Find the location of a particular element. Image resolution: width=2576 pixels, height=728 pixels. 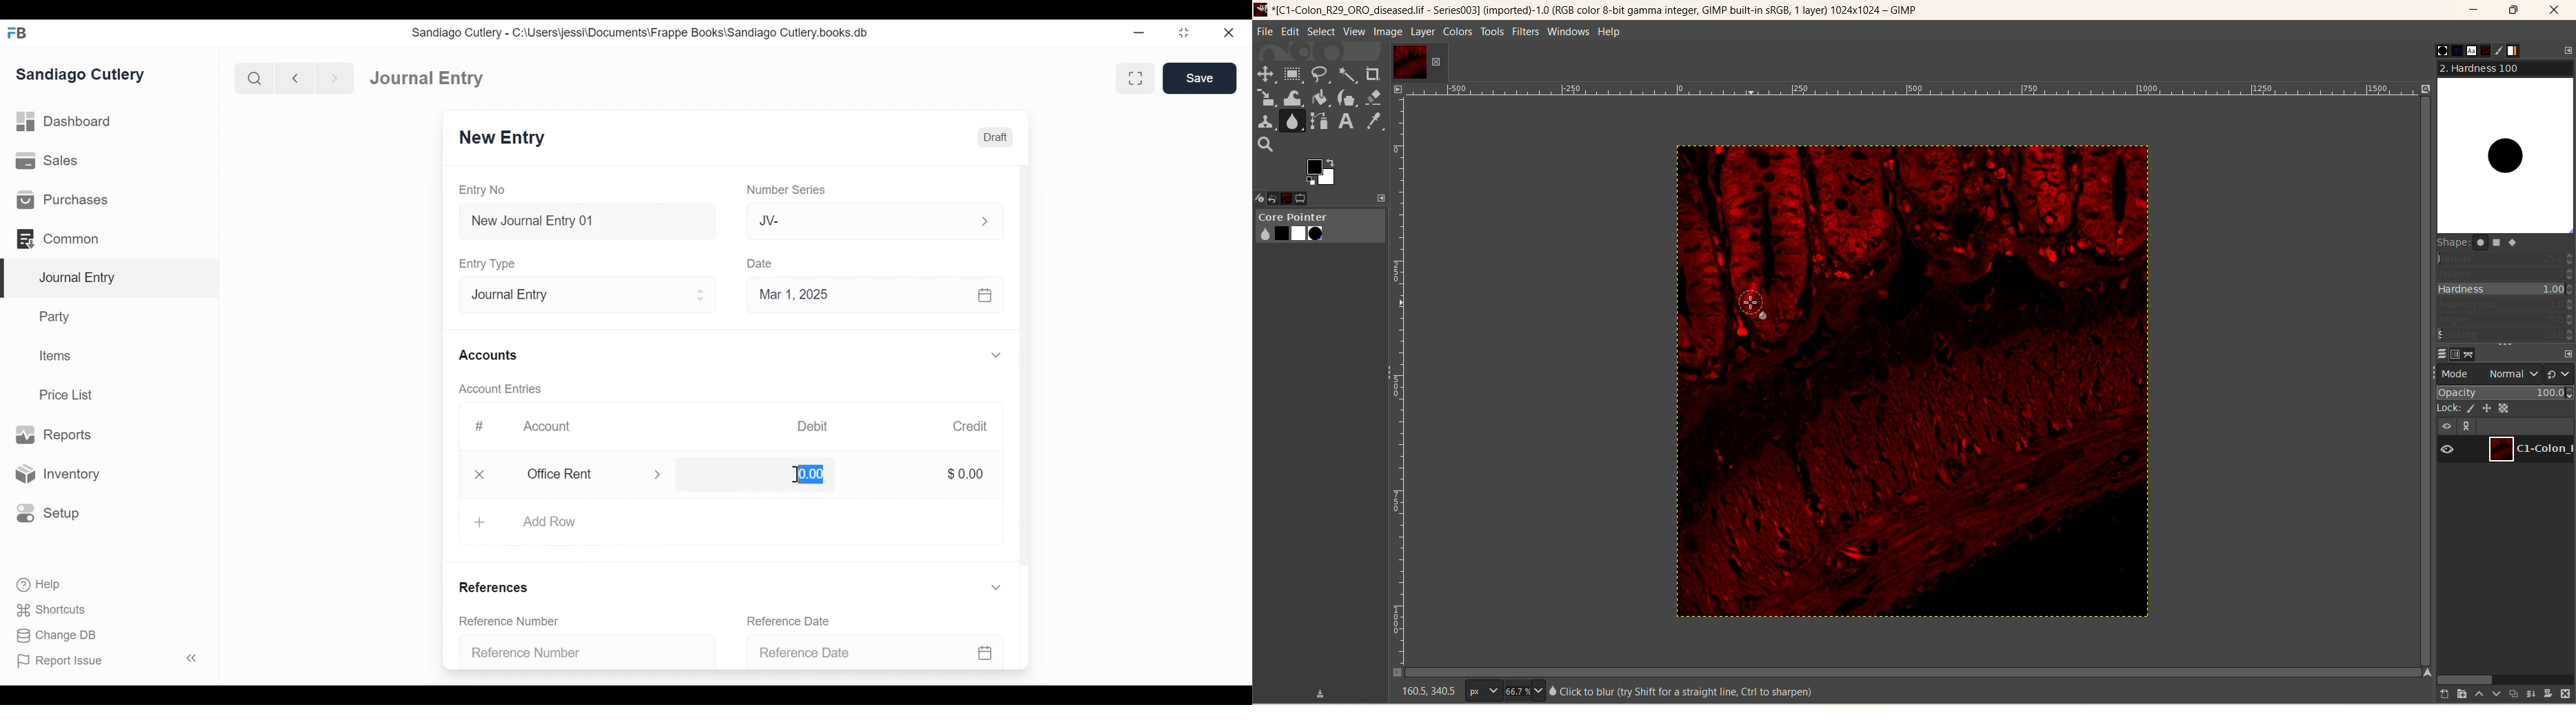

radius is located at coordinates (2506, 258).